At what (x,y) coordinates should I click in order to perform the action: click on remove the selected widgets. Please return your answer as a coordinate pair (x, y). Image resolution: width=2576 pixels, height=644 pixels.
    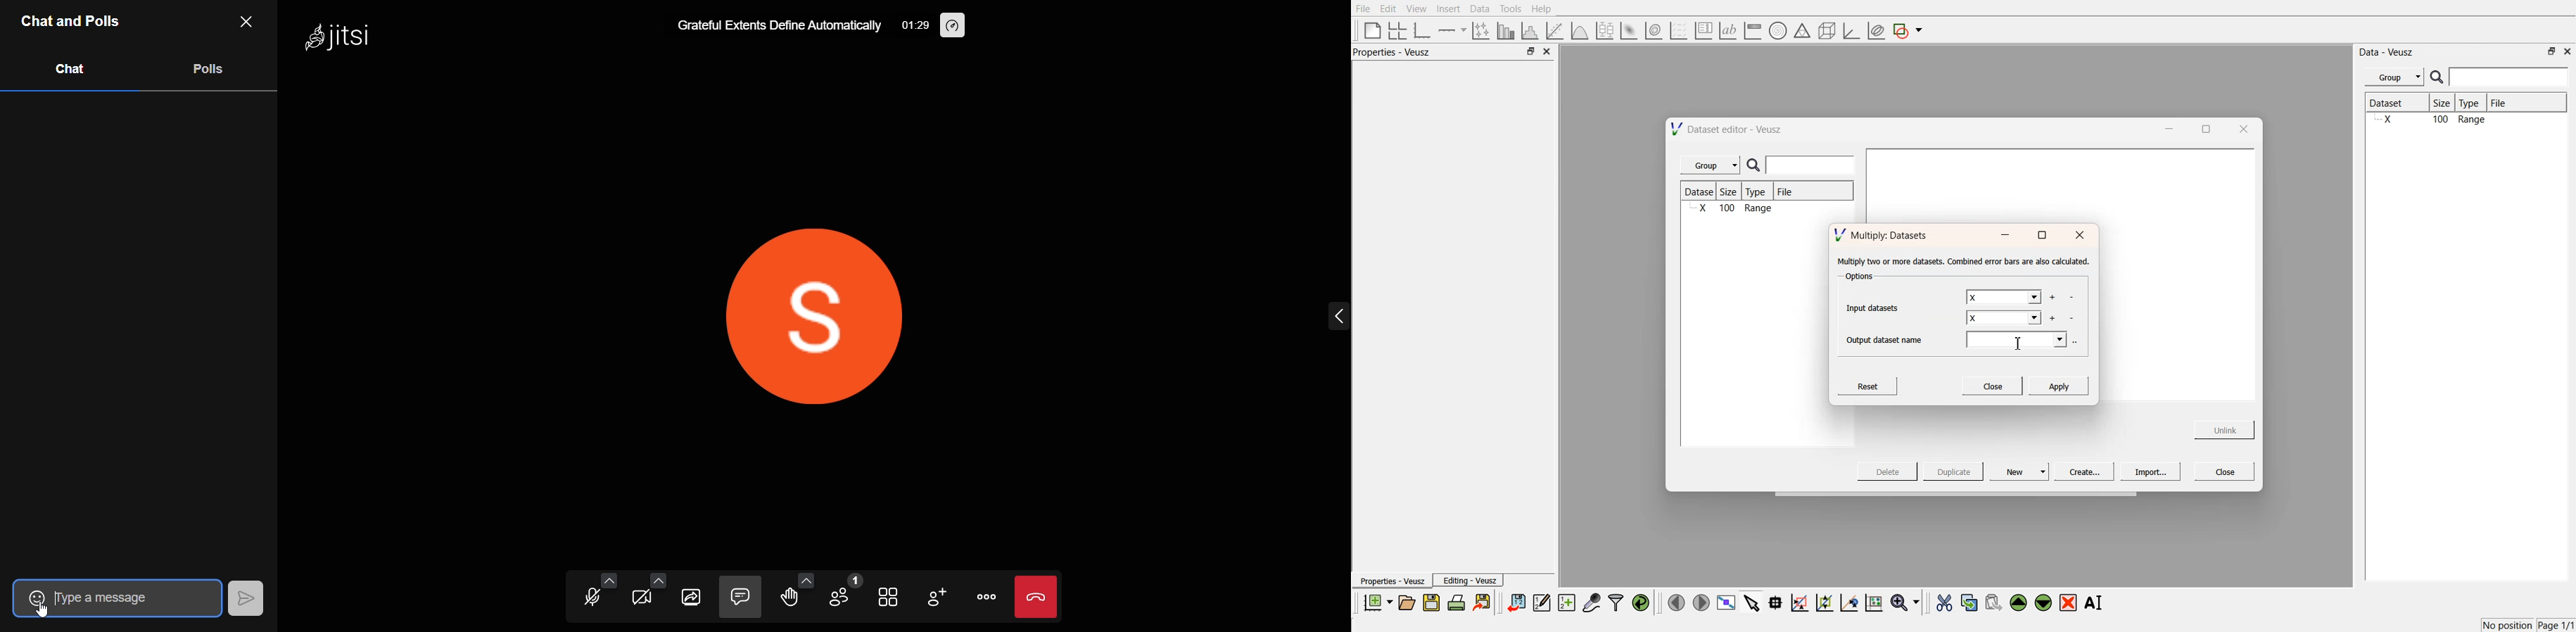
    Looking at the image, I should click on (2070, 603).